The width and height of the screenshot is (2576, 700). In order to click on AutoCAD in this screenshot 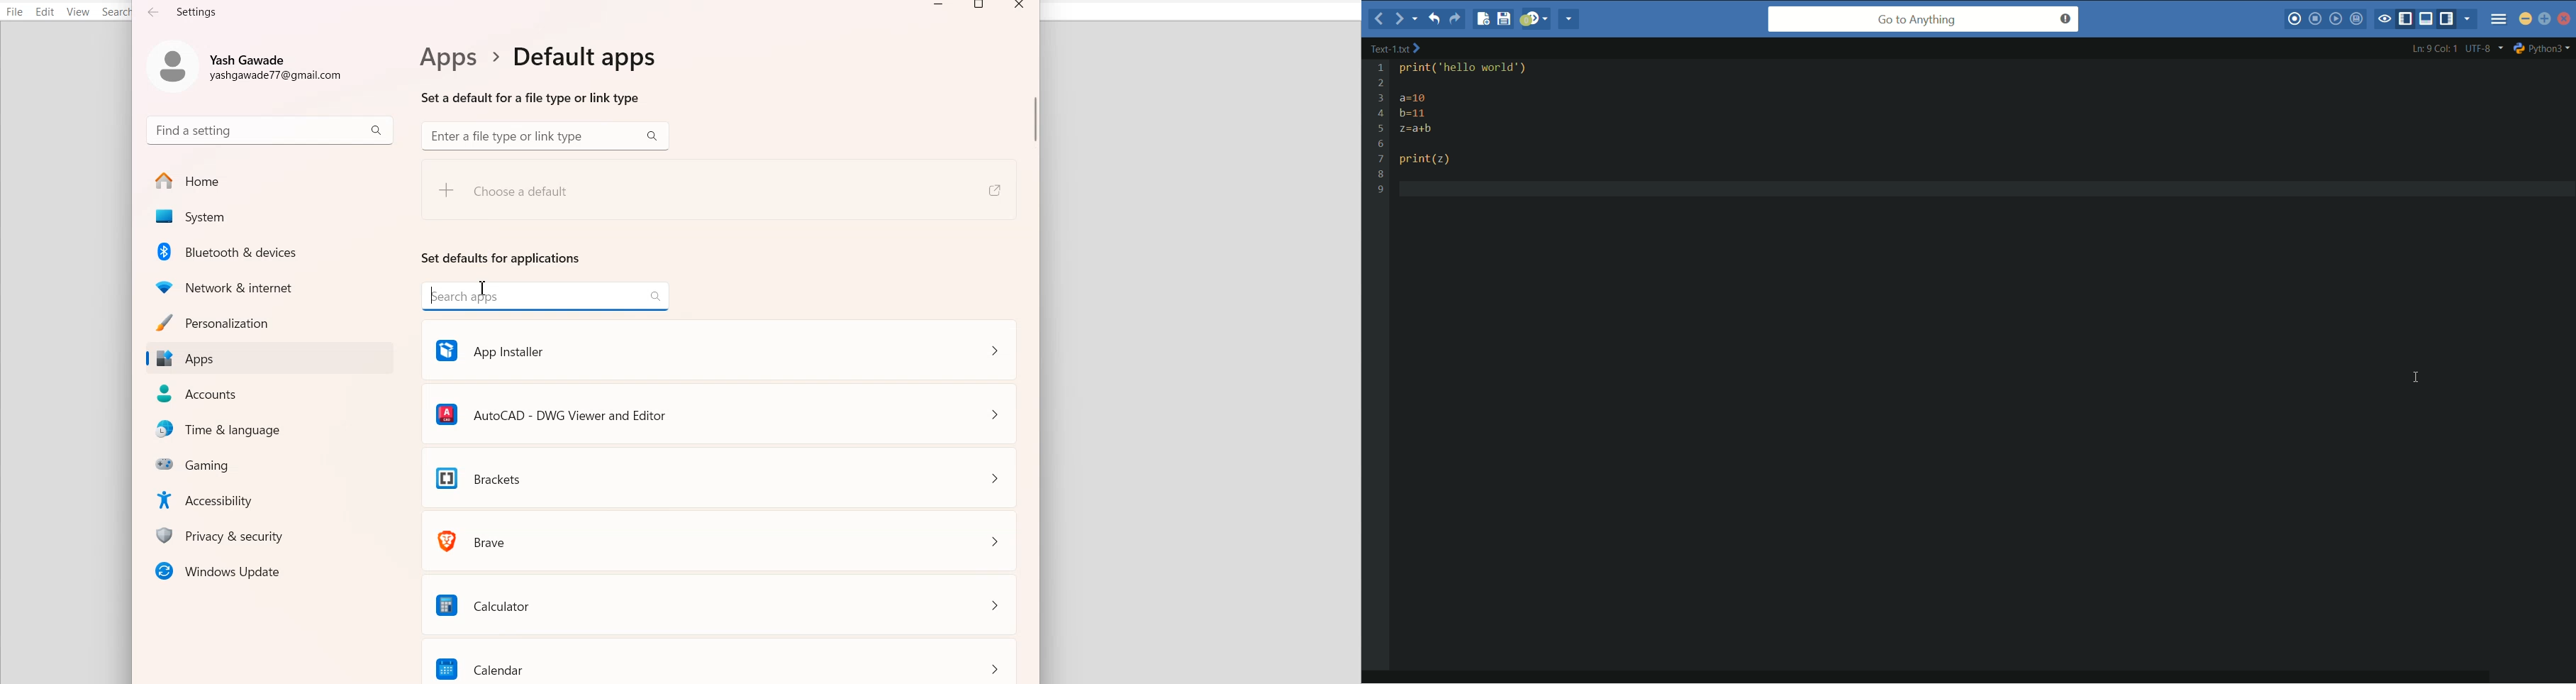, I will do `click(719, 412)`.